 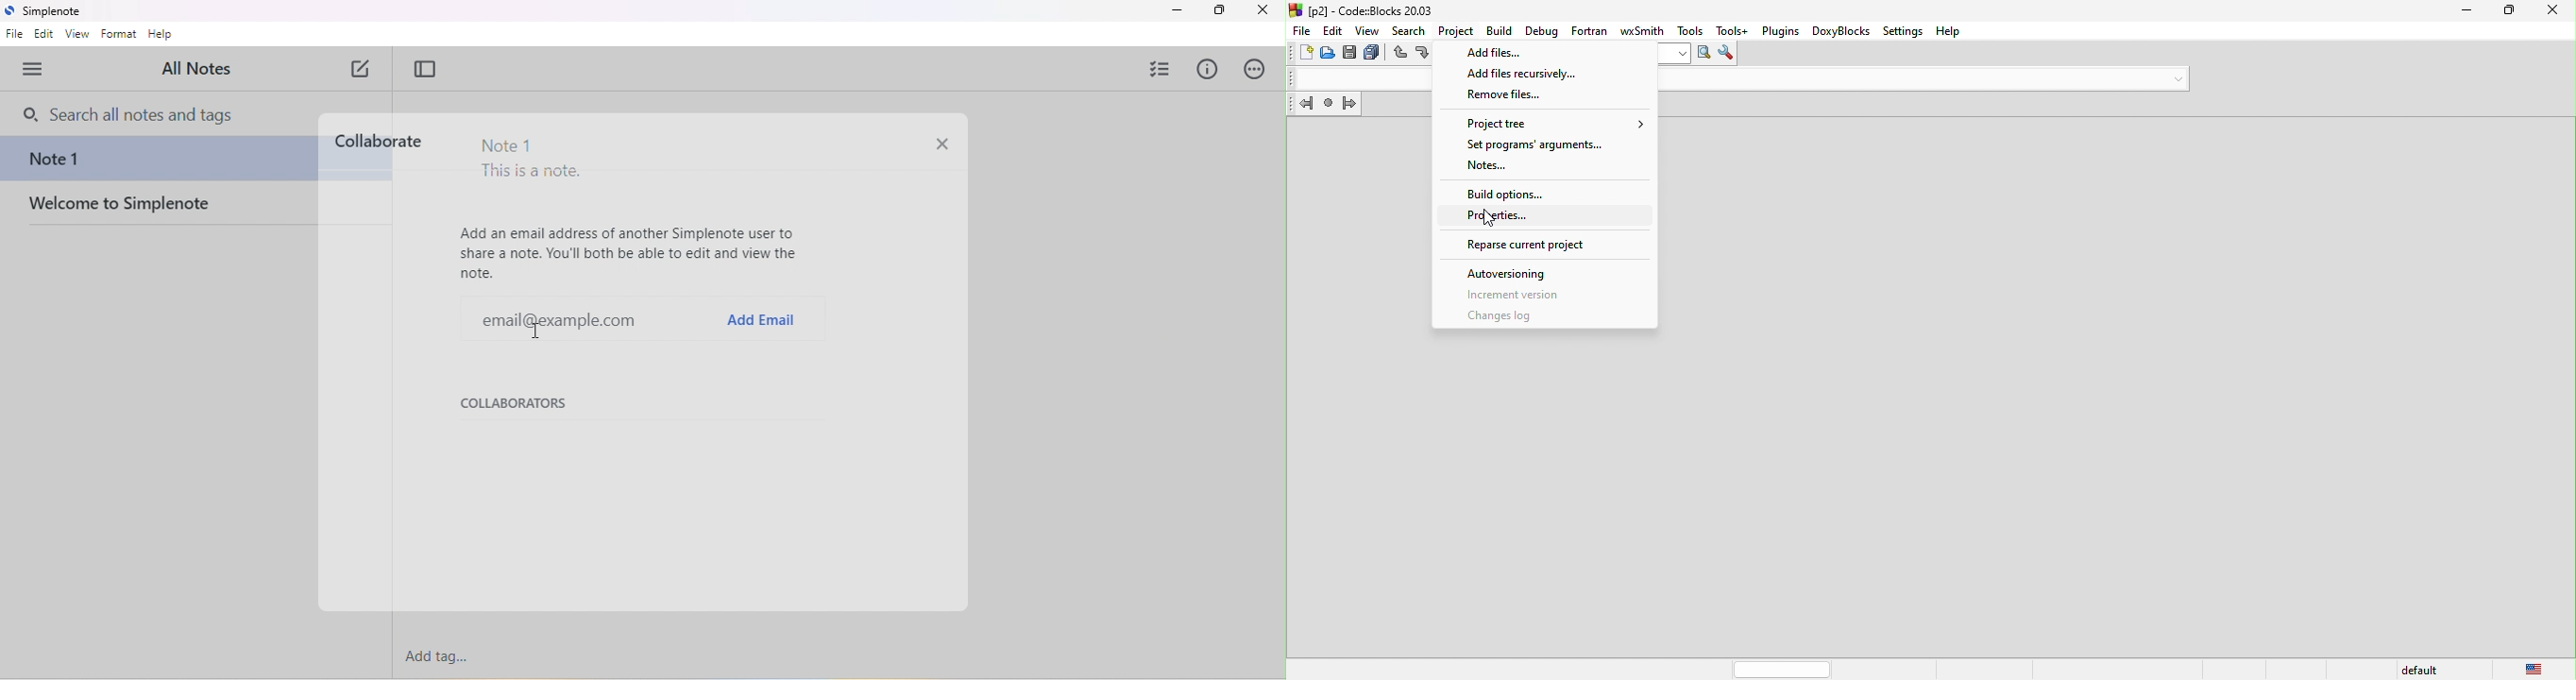 I want to click on collaborators, so click(x=520, y=406).